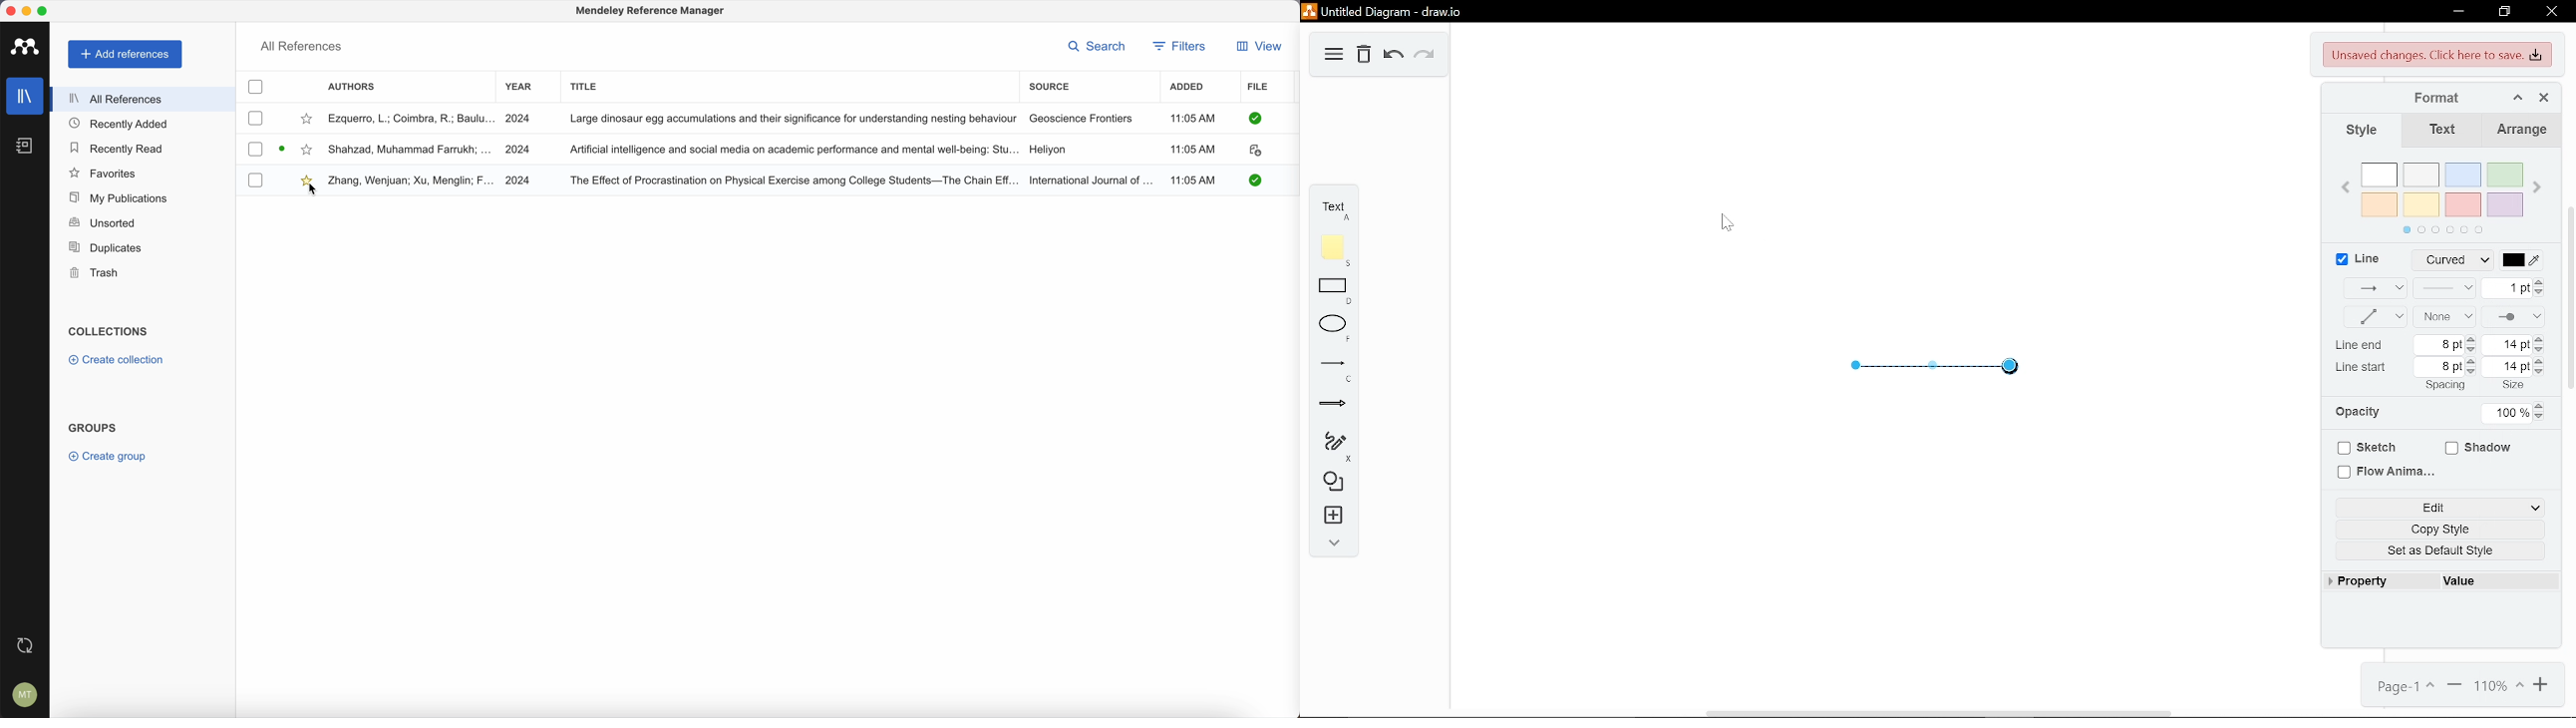 The height and width of the screenshot is (728, 2576). Describe the element at coordinates (307, 151) in the screenshot. I see `favorite` at that location.